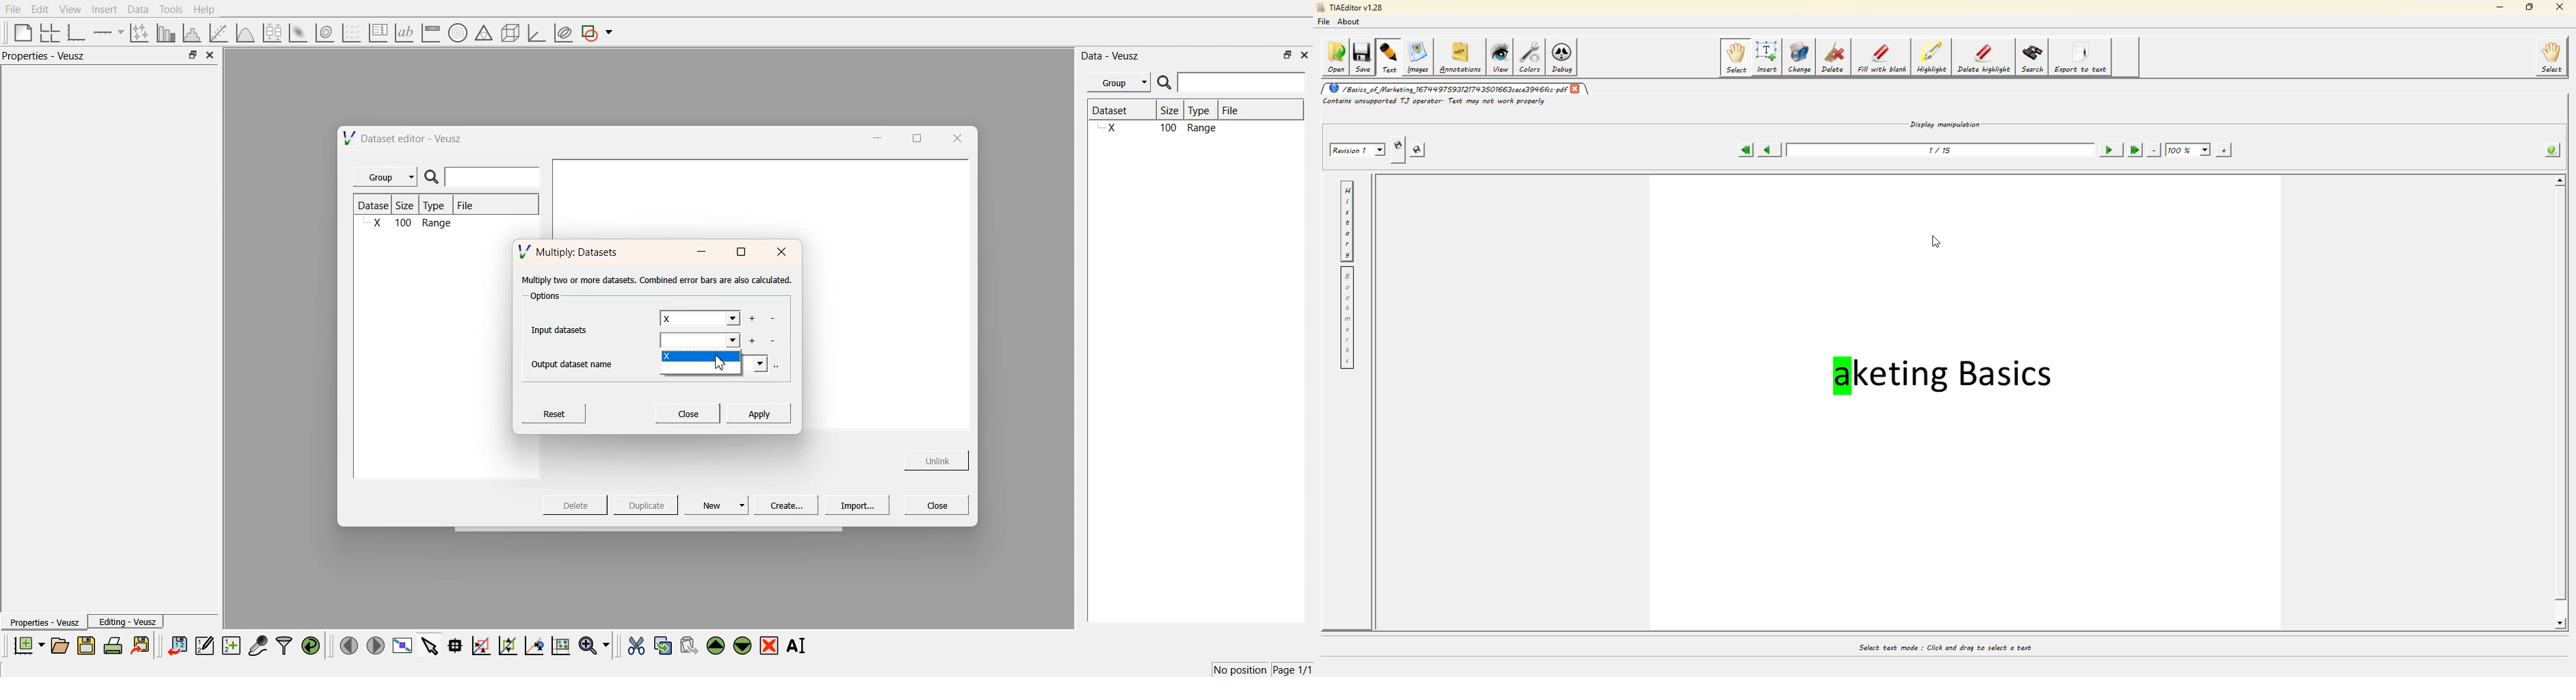 The image size is (2576, 700). What do you see at coordinates (166, 34) in the screenshot?
I see `plot bar chart` at bounding box center [166, 34].